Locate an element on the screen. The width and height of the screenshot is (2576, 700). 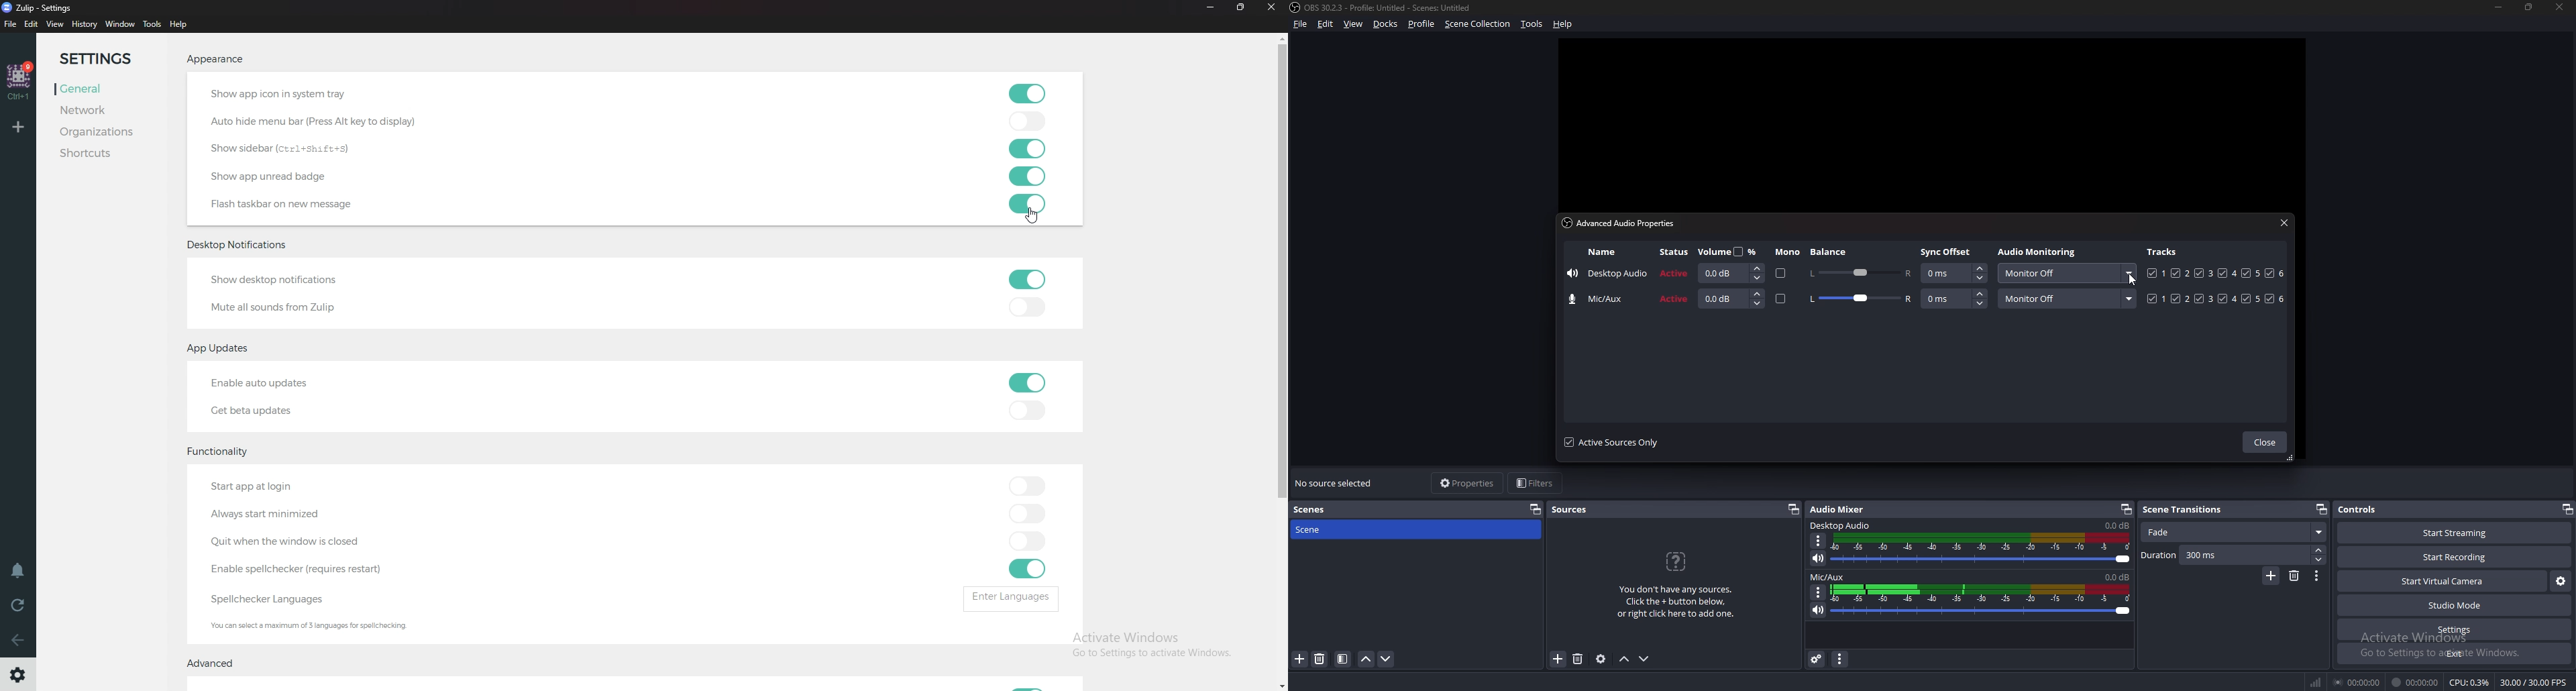
tracks is located at coordinates (2163, 251).